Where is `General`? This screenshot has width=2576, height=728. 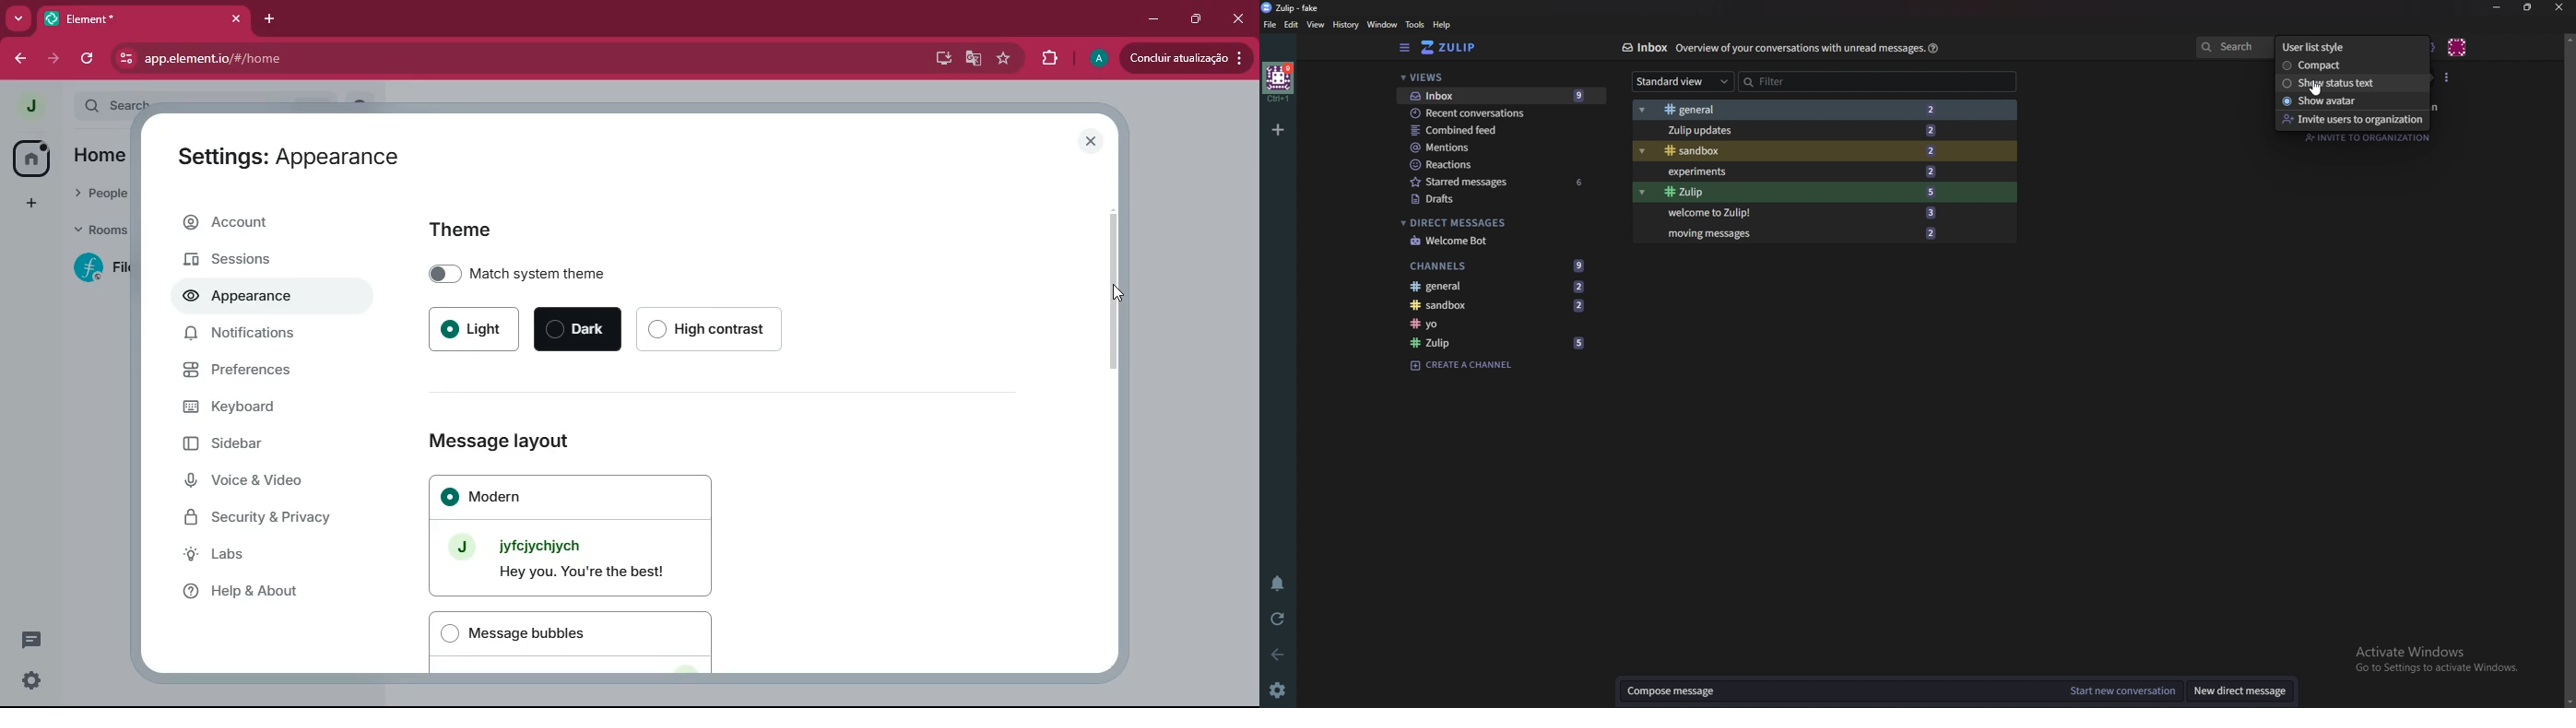 General is located at coordinates (1796, 110).